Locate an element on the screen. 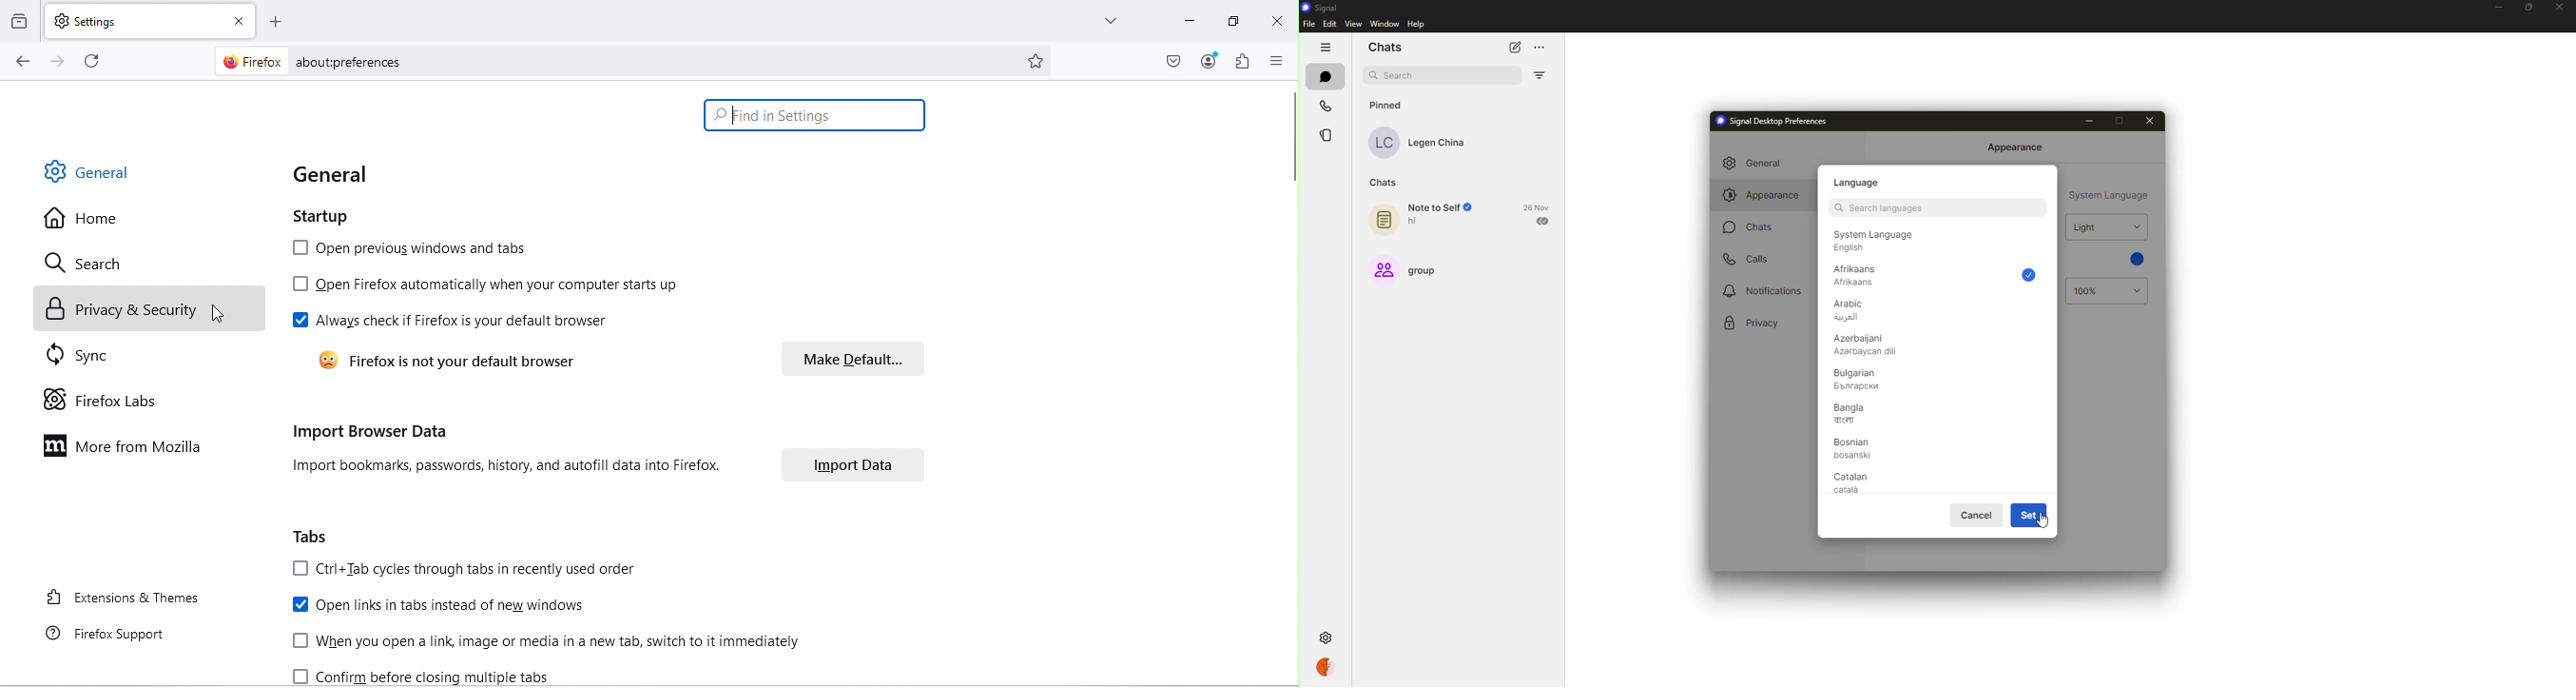 The height and width of the screenshot is (700, 2576). chats is located at coordinates (1325, 76).